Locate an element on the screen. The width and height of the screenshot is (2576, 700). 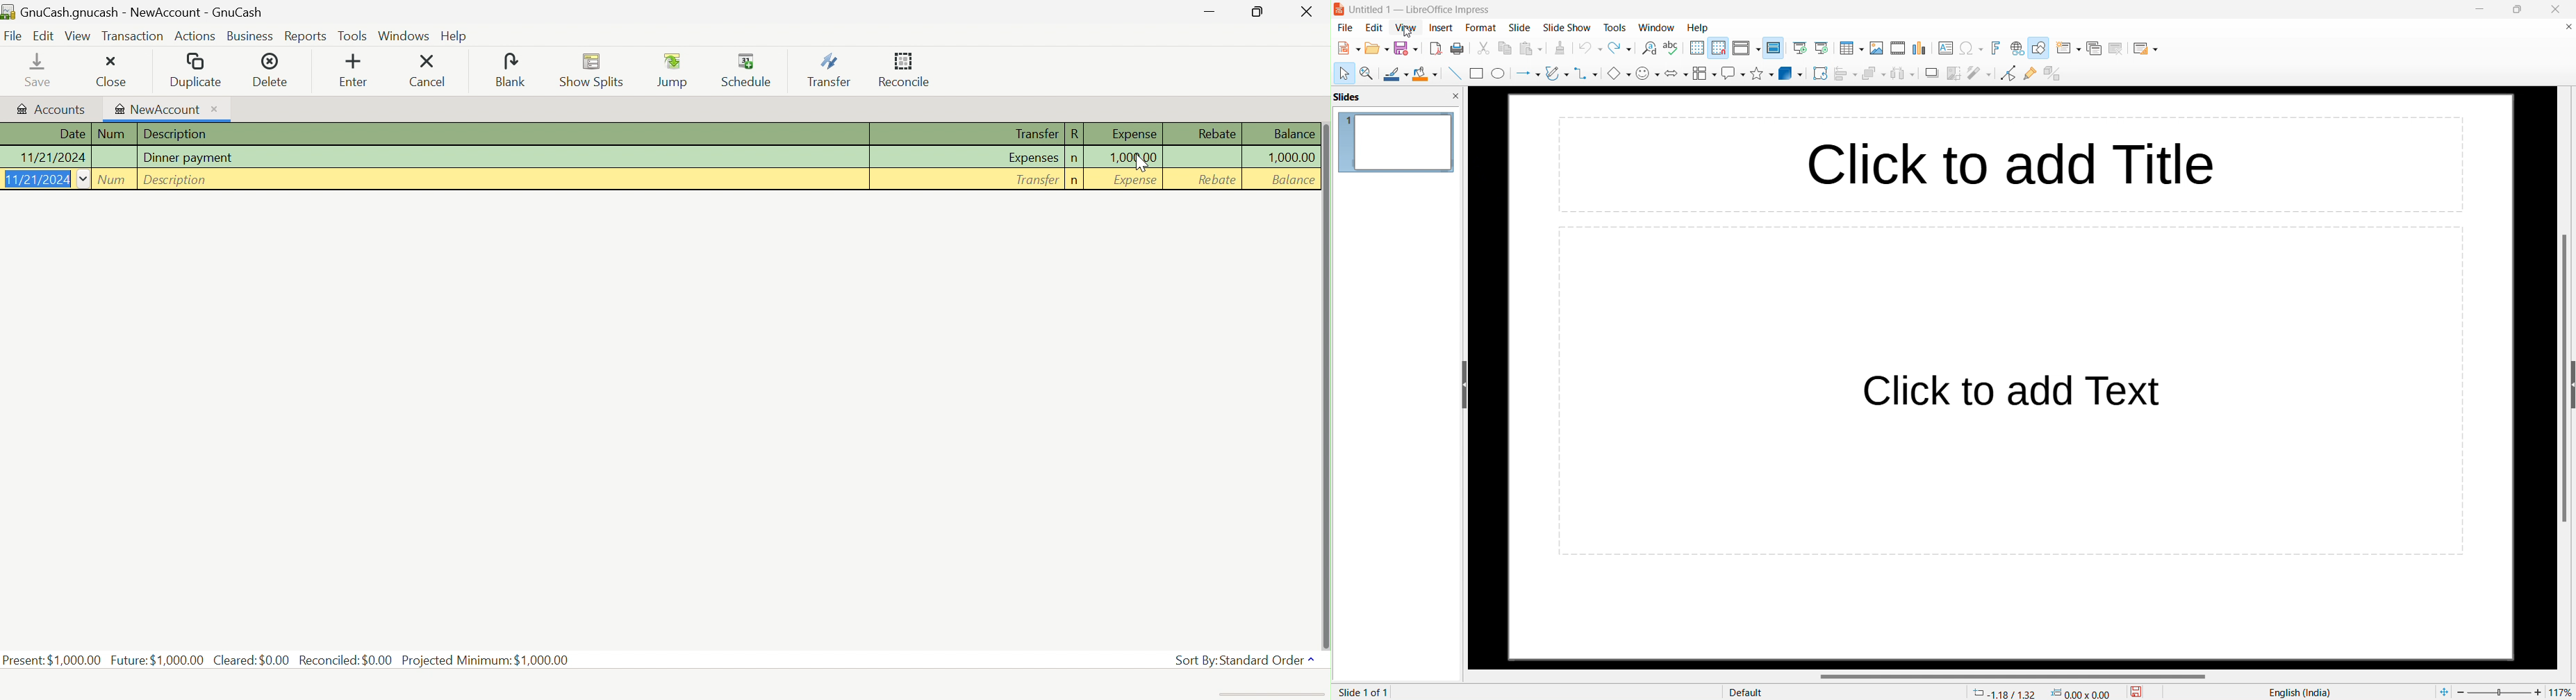
curves and polygons is located at coordinates (1557, 73).